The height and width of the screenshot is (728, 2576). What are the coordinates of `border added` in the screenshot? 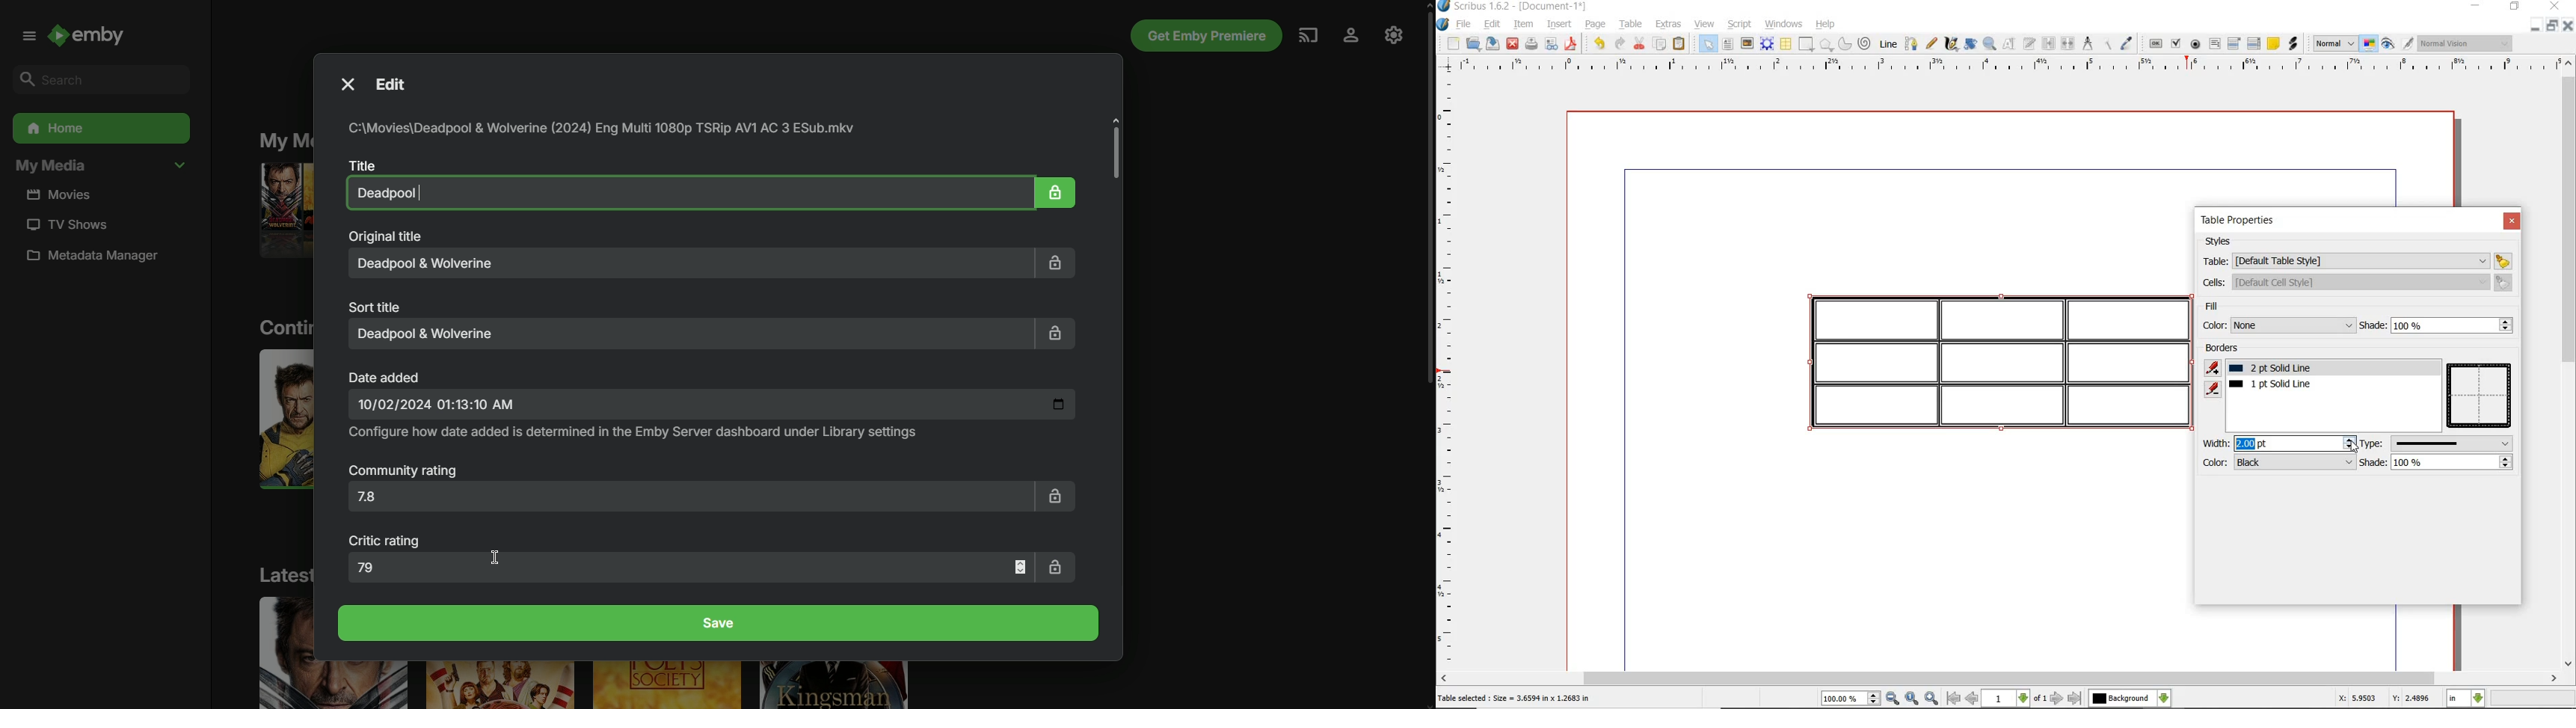 It's located at (2002, 365).